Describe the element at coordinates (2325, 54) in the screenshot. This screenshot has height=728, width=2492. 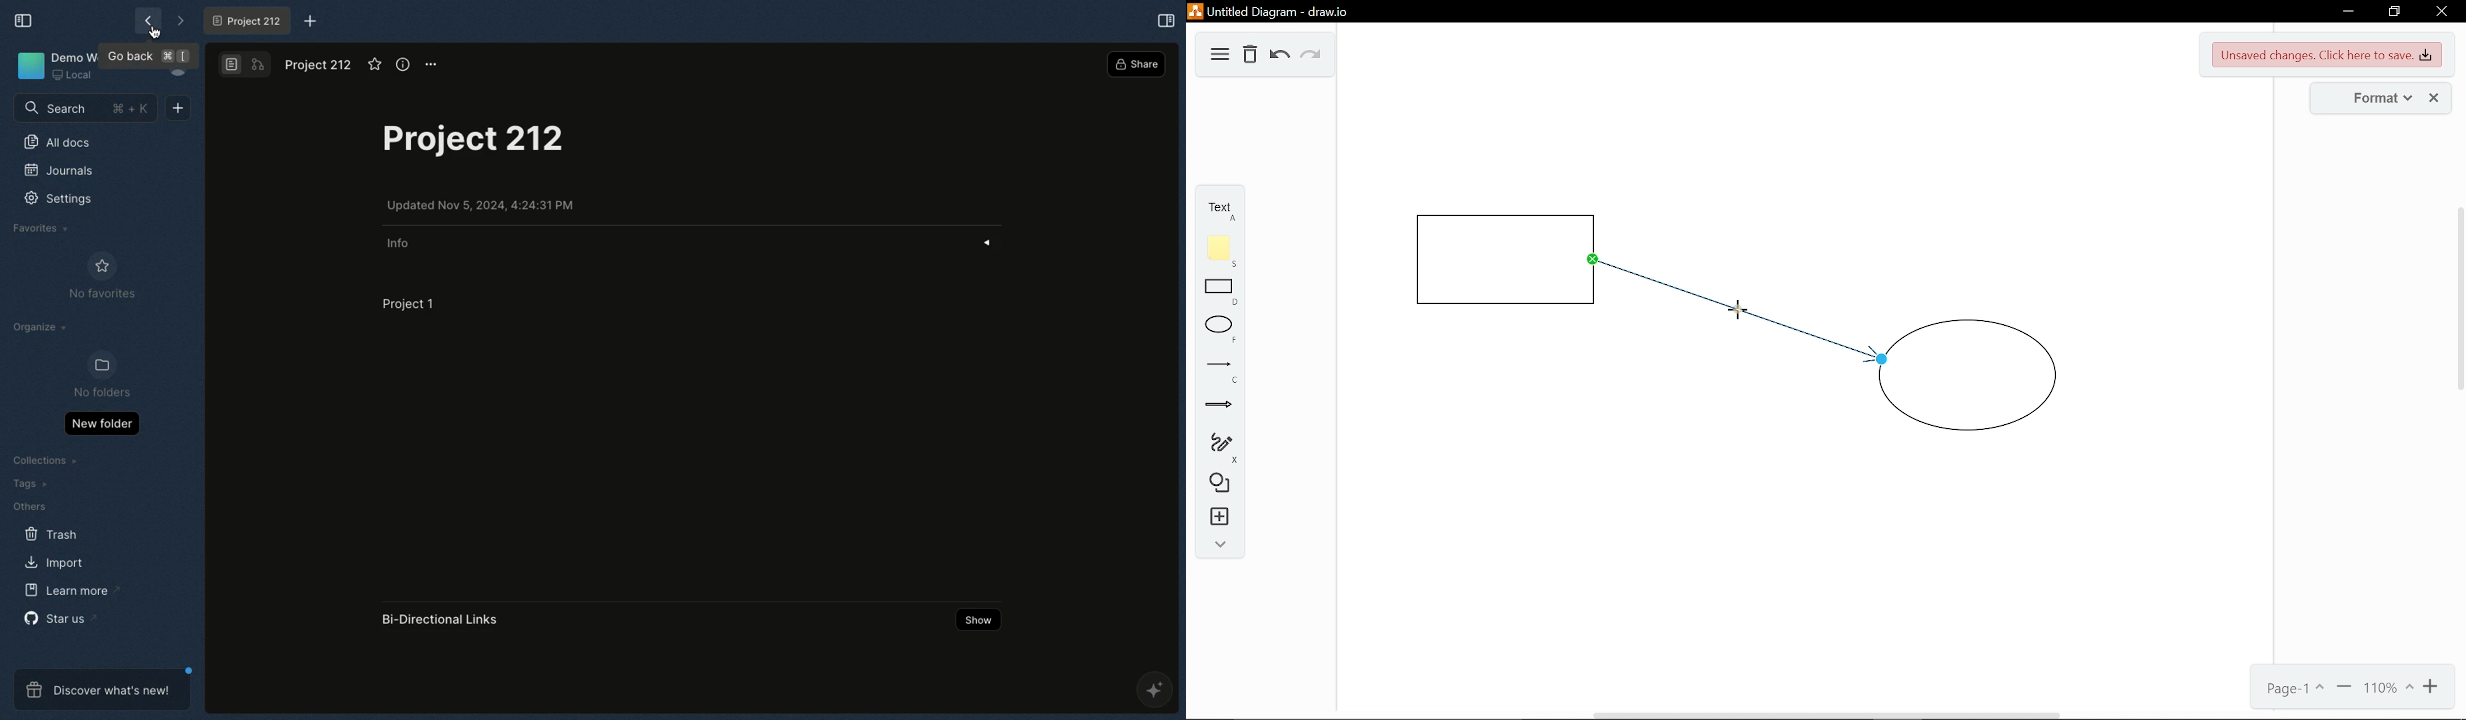
I see `Unsaved changes. Click here to save` at that location.